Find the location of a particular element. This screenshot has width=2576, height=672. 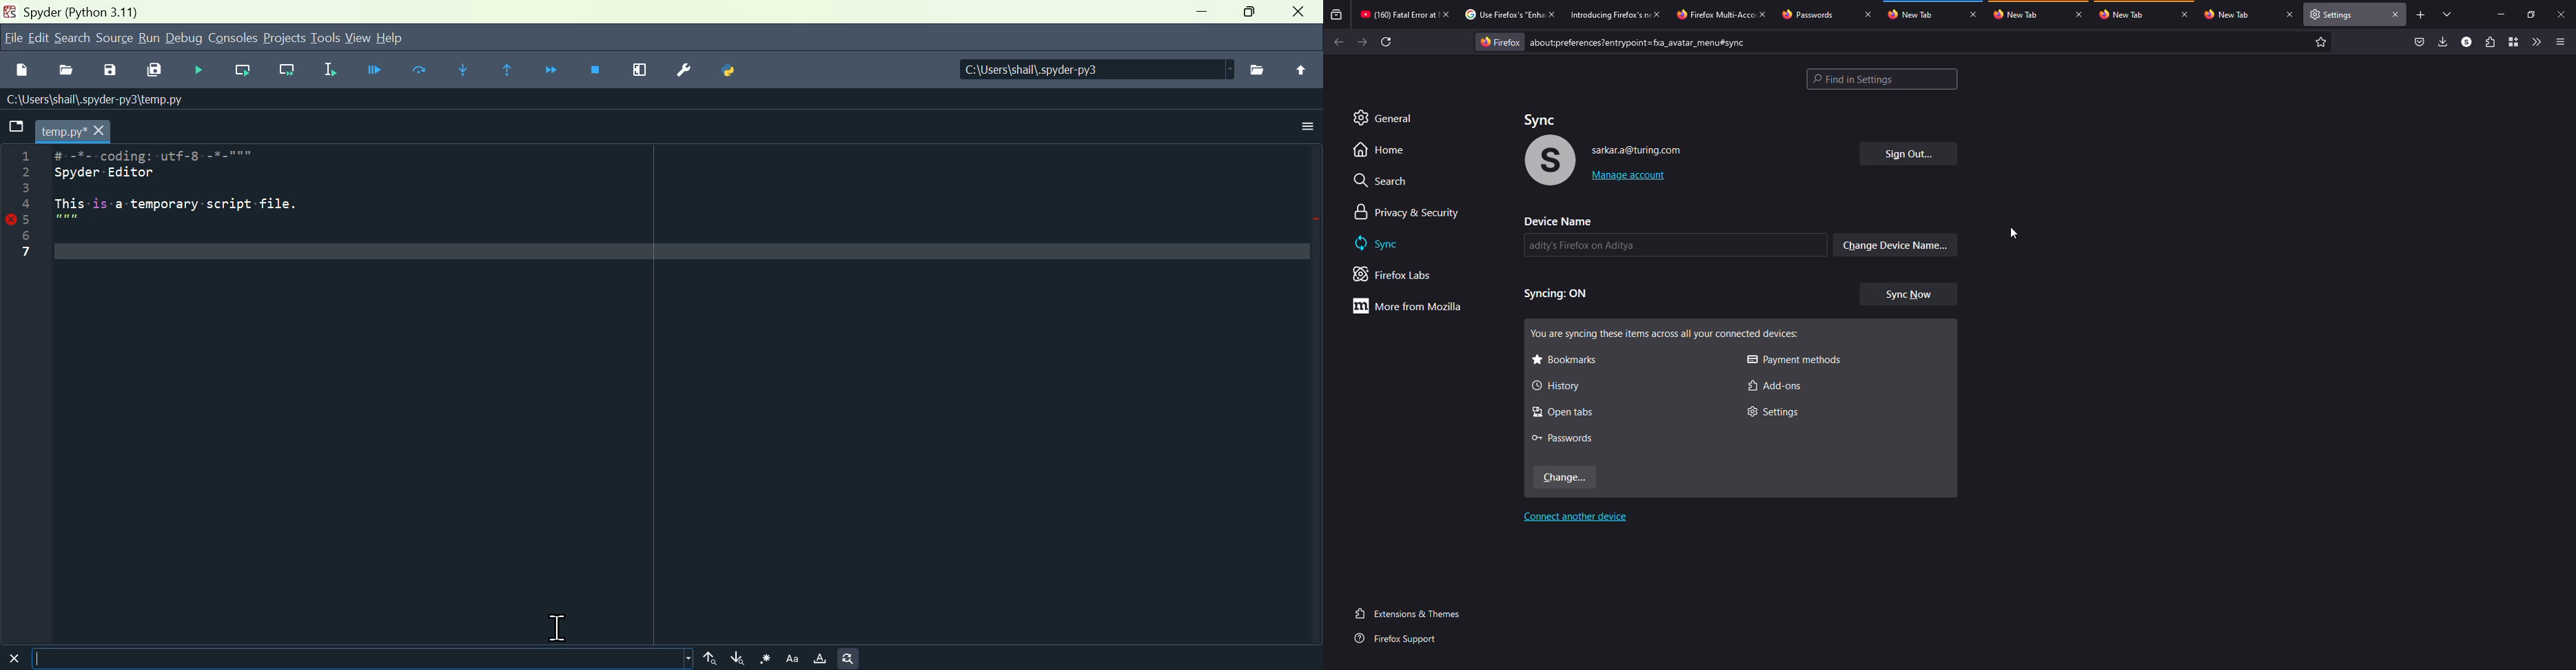

firefox is located at coordinates (1500, 42).